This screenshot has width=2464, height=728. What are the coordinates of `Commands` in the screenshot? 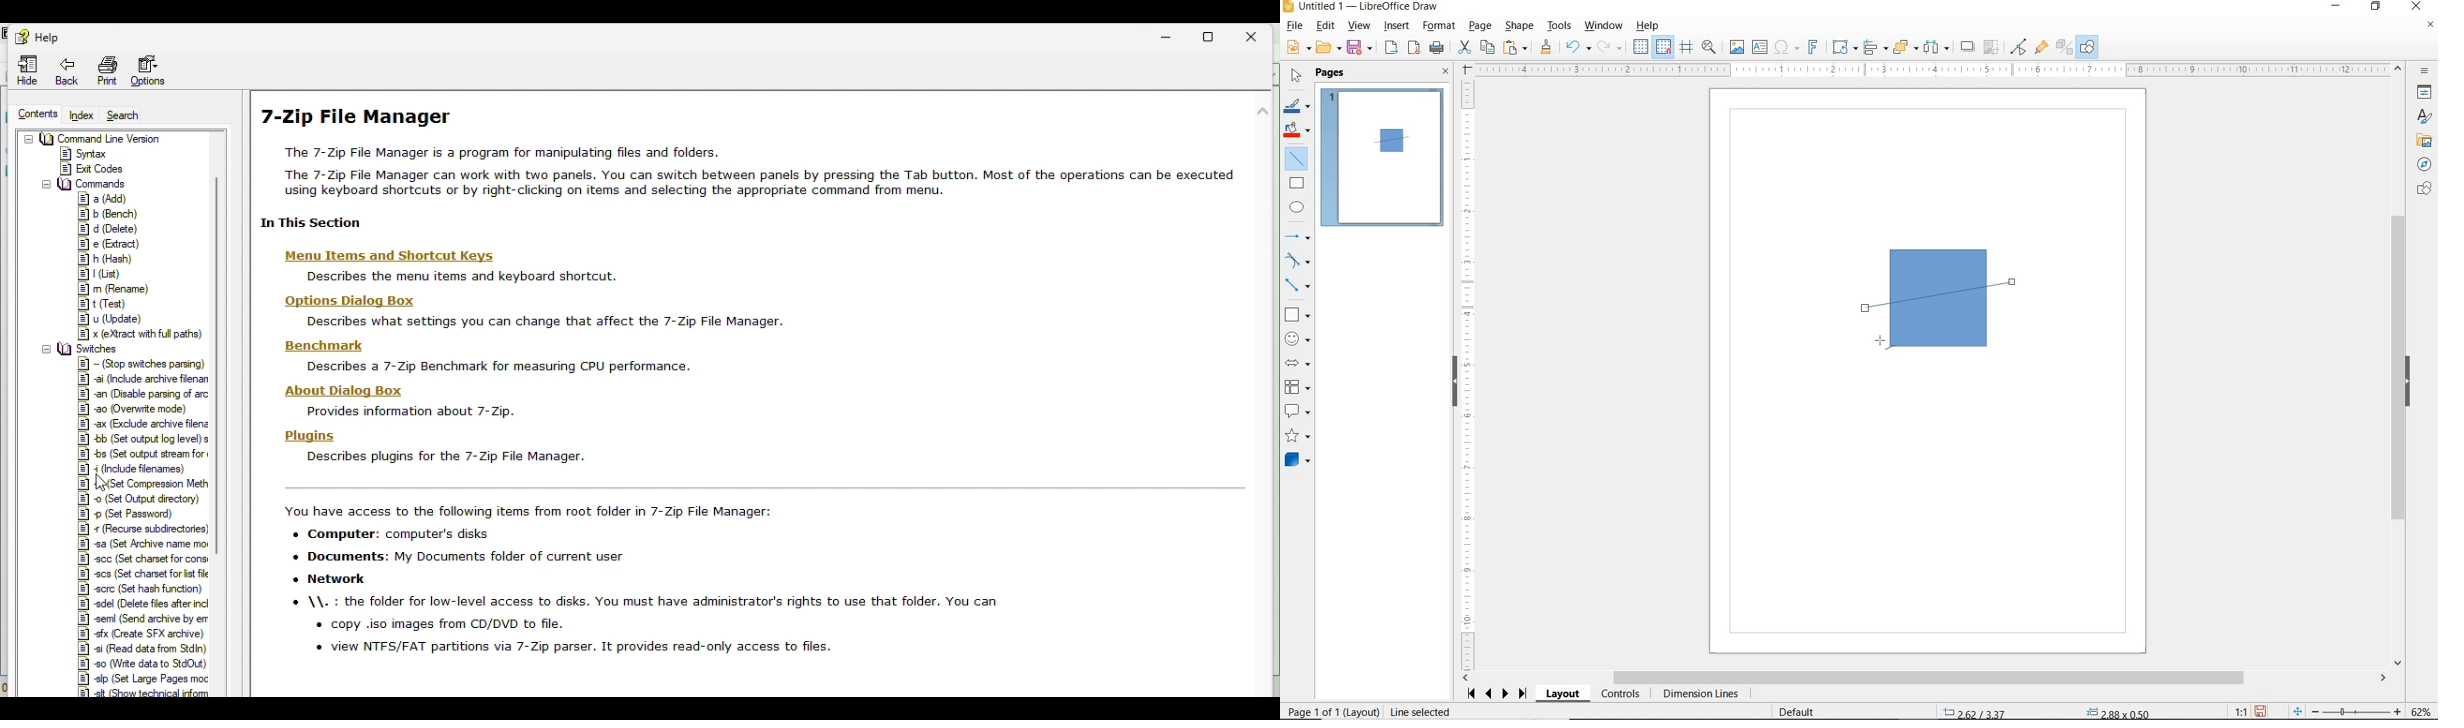 It's located at (85, 185).